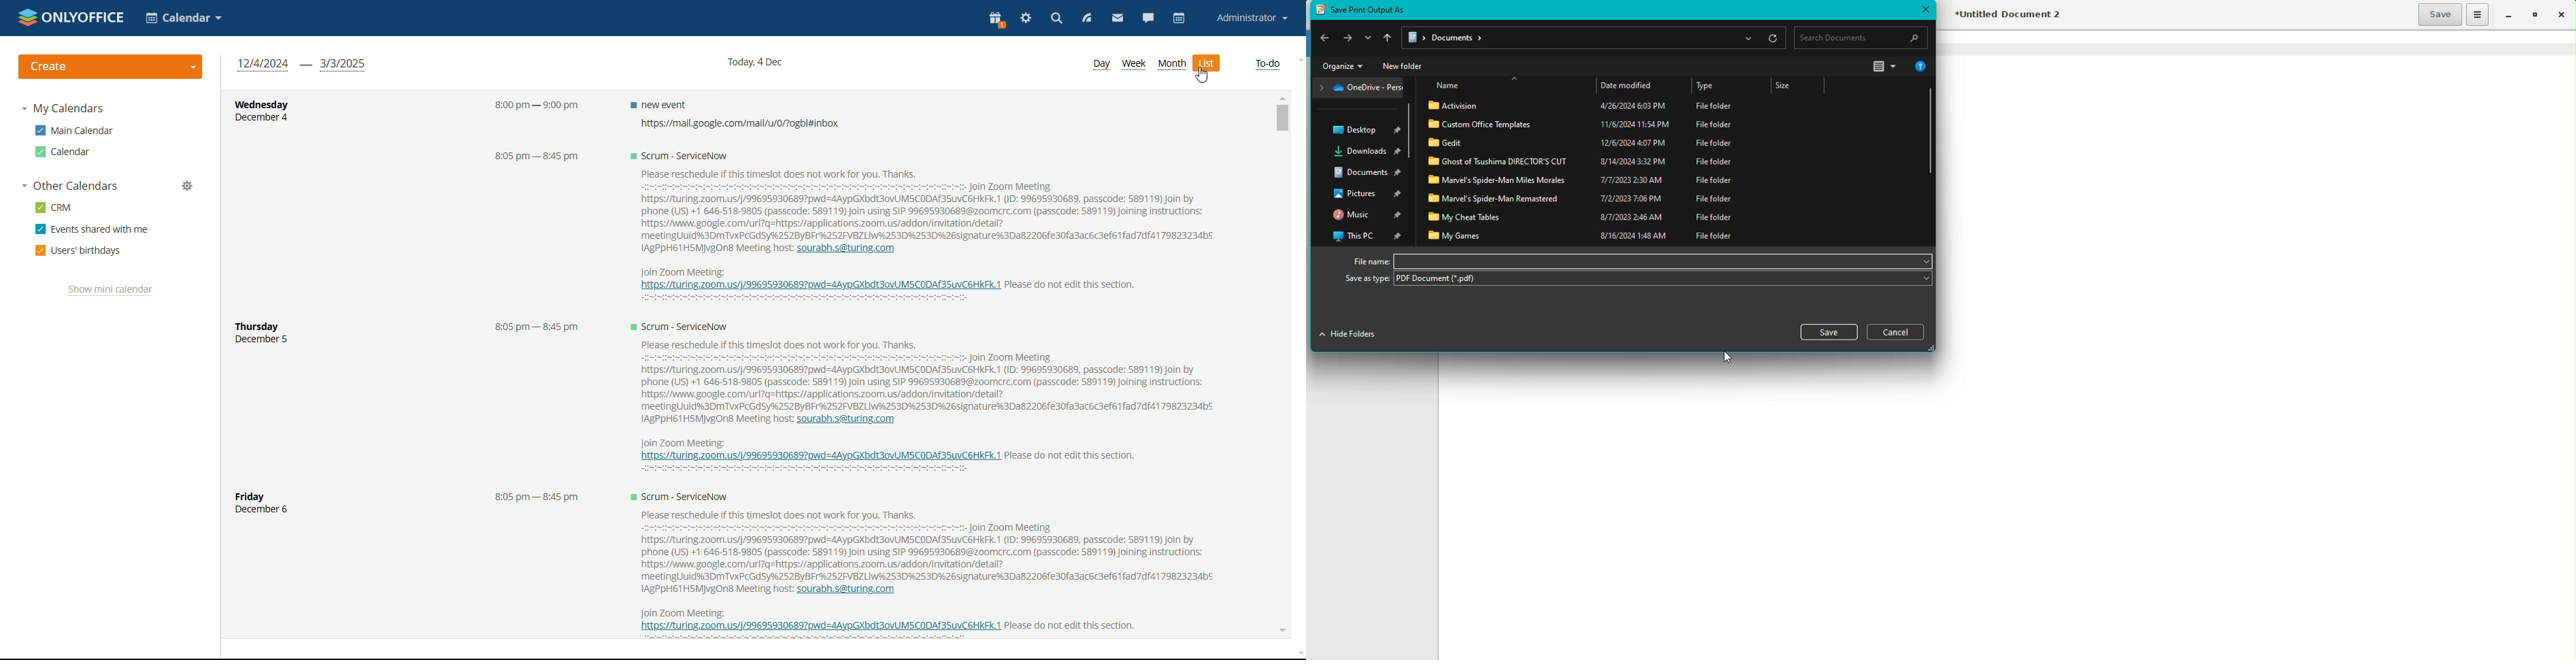  What do you see at coordinates (1587, 235) in the screenshot?
I see `My games` at bounding box center [1587, 235].